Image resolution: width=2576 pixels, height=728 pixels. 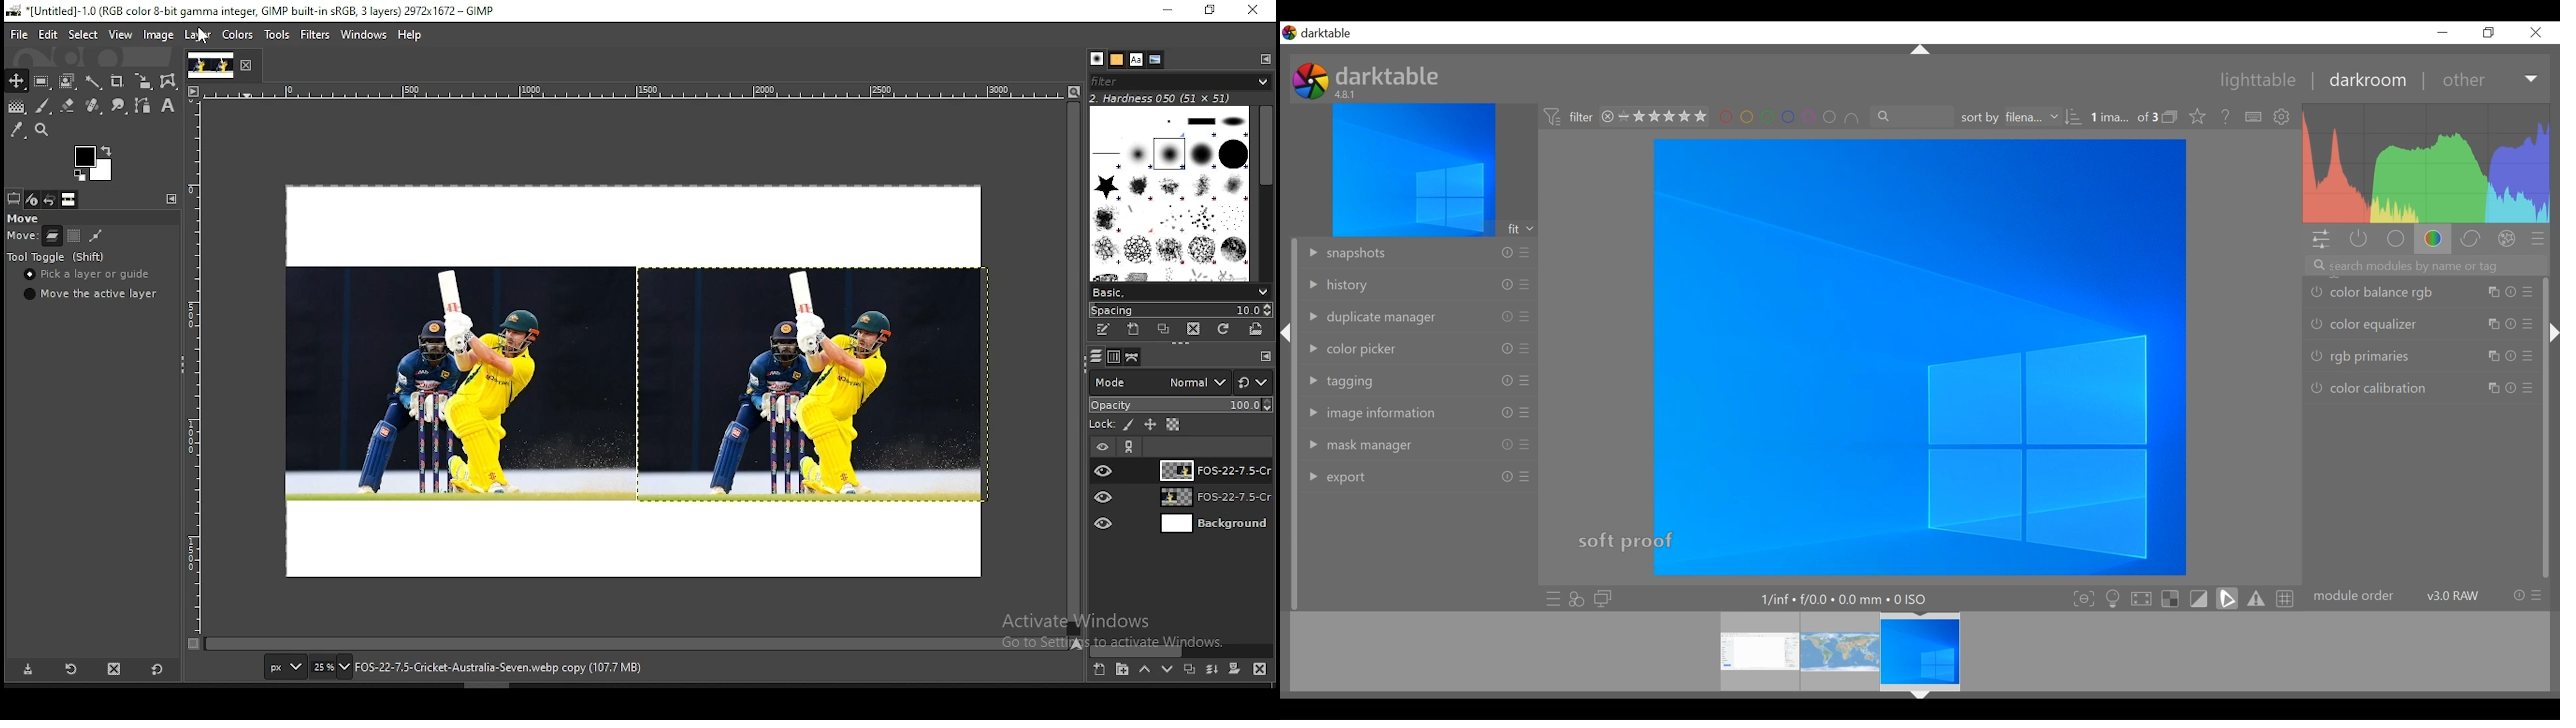 I want to click on close, so click(x=1607, y=117).